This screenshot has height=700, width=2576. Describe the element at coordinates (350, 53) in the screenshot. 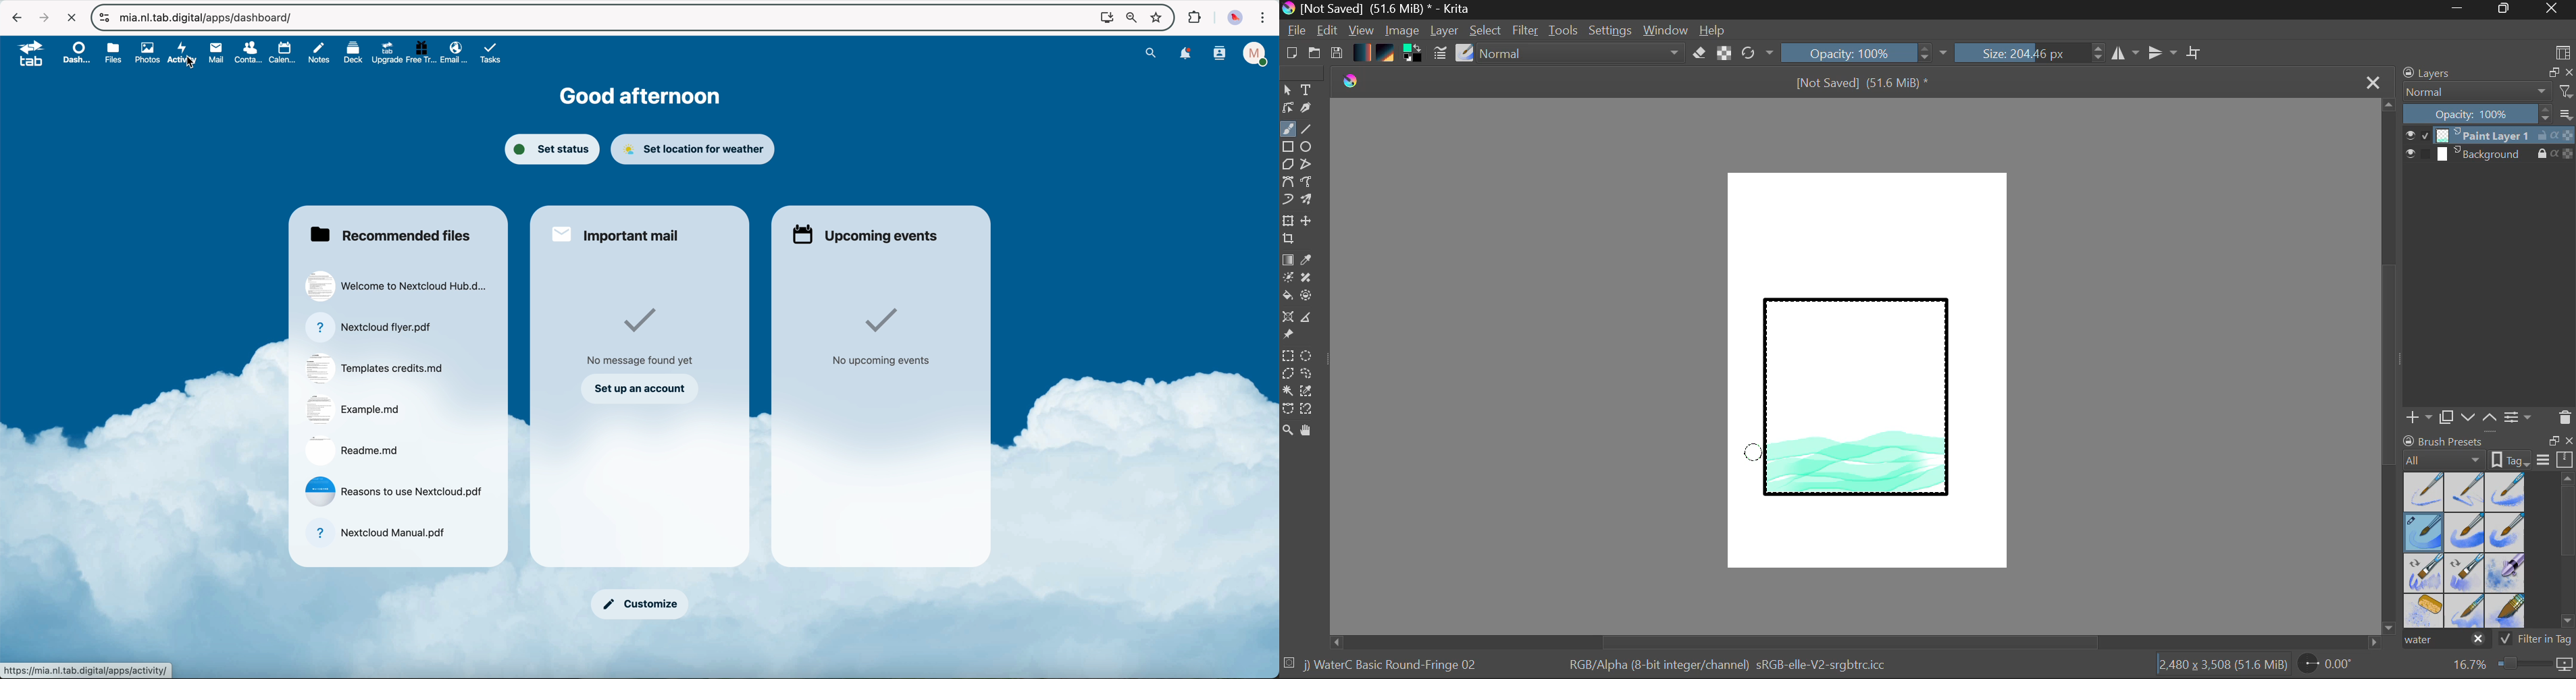

I see `deck` at that location.